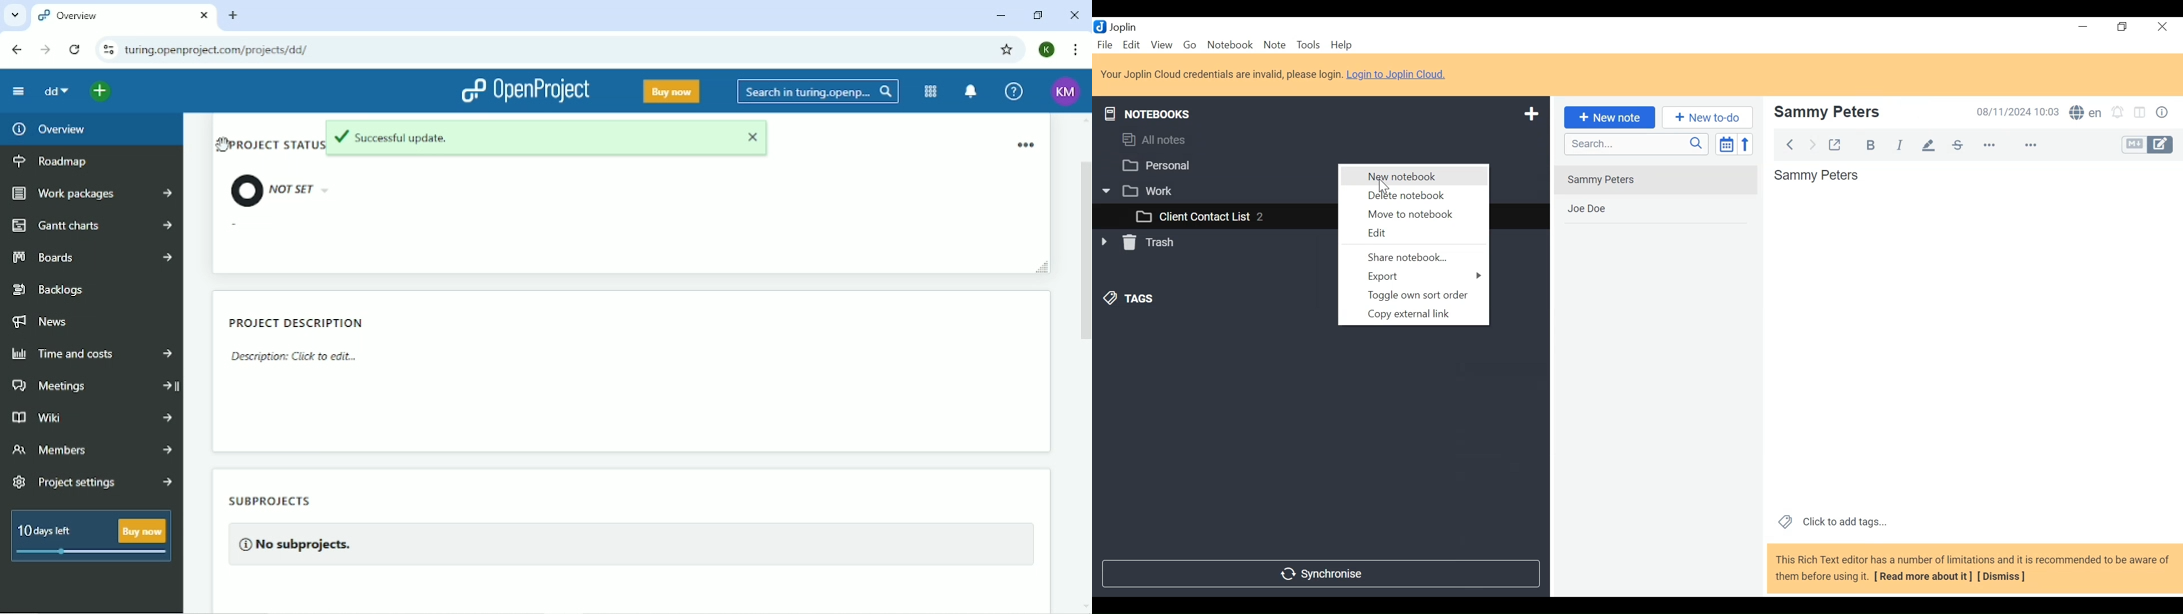  I want to click on Go, so click(1188, 45).